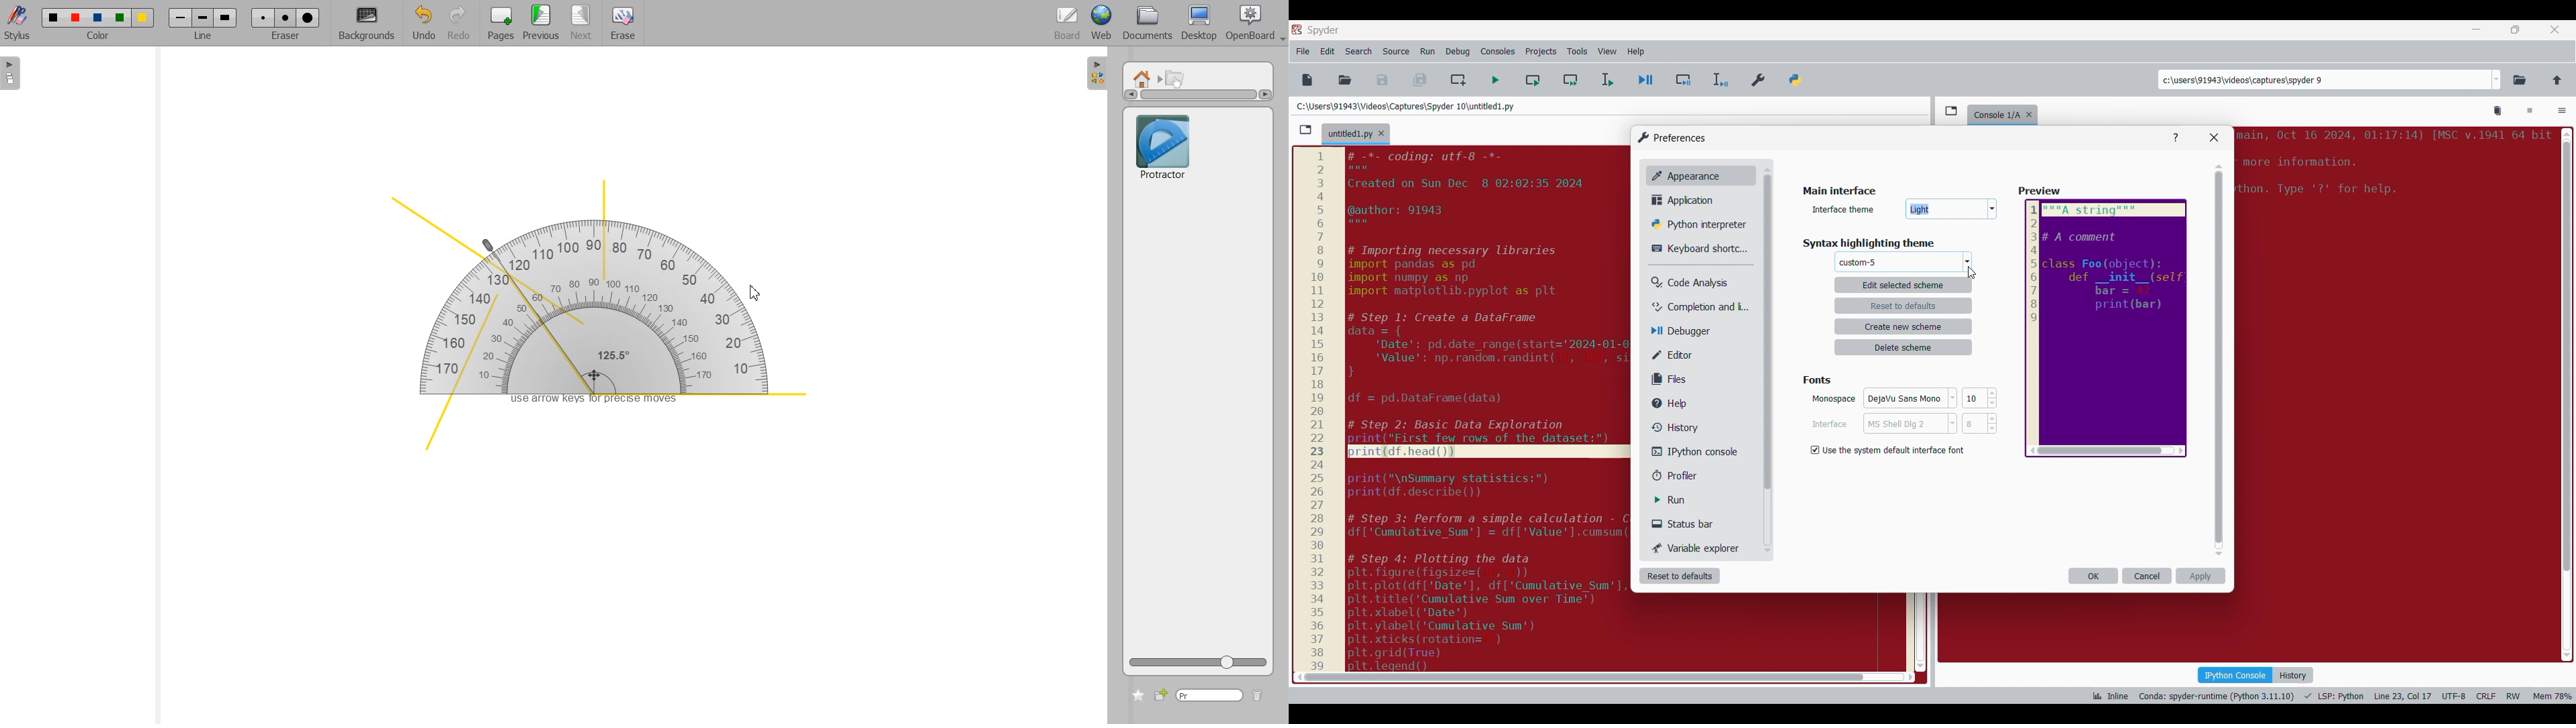  I want to click on scale, so click(1317, 410).